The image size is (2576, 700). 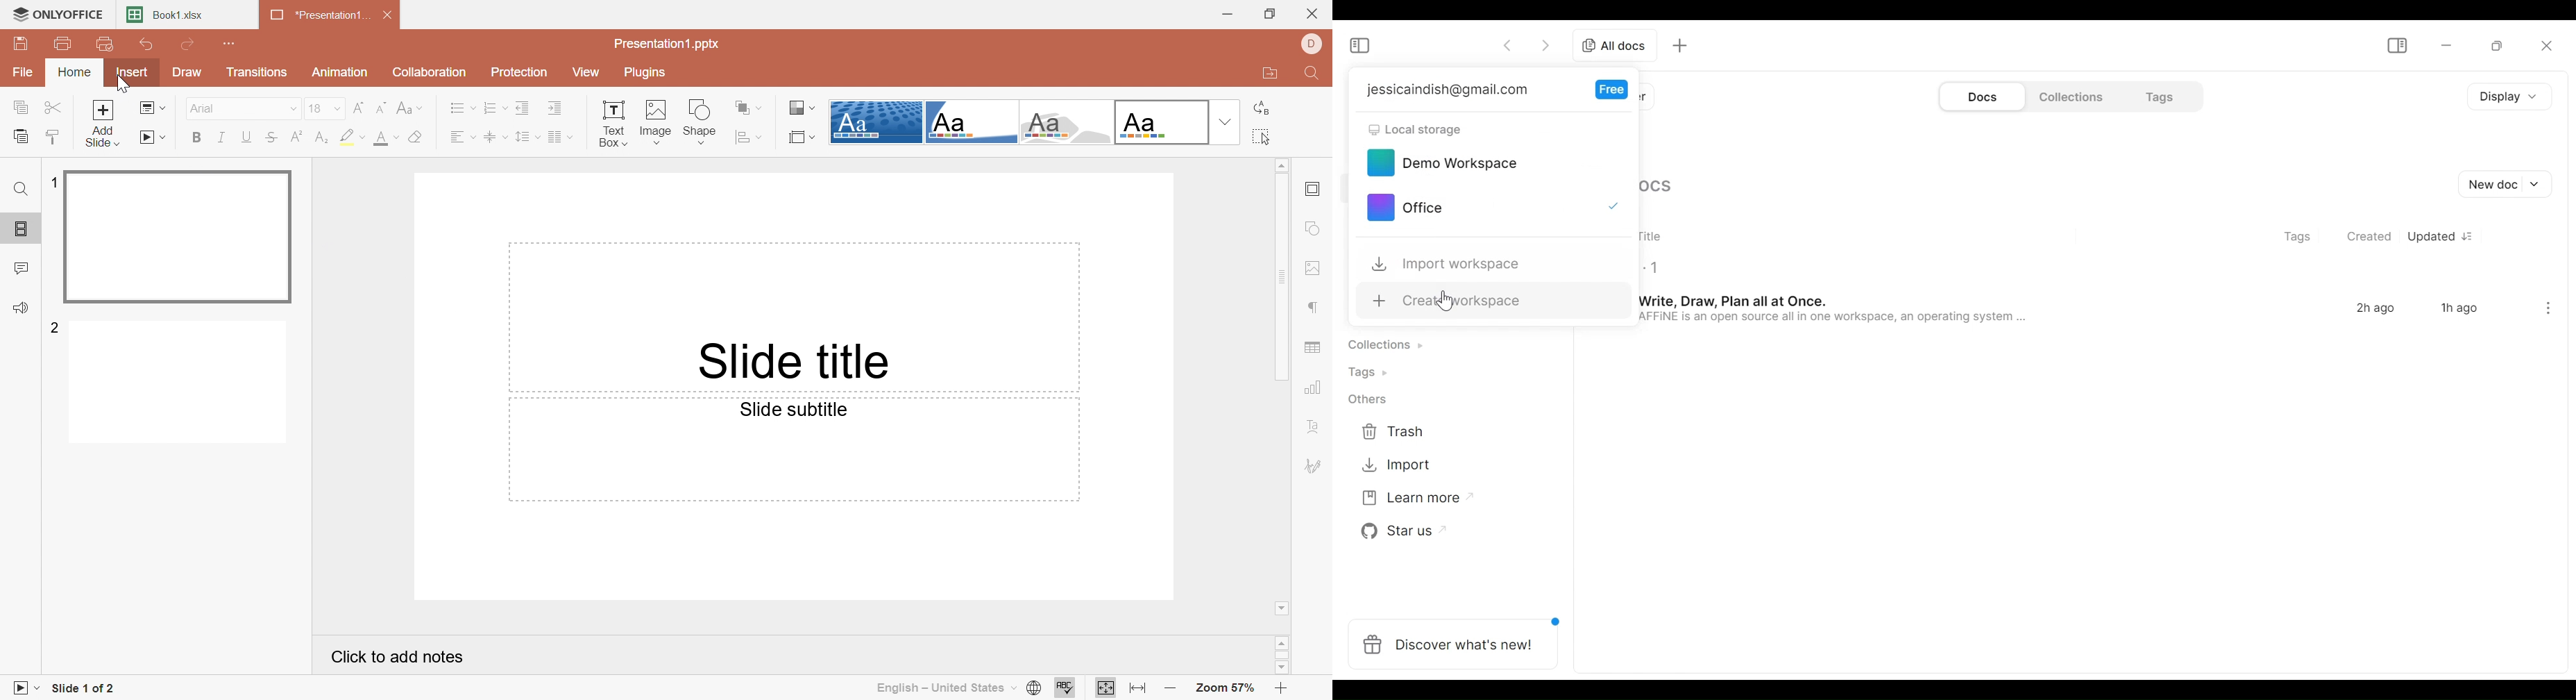 What do you see at coordinates (153, 137) in the screenshot?
I see `Start Slideshow` at bounding box center [153, 137].